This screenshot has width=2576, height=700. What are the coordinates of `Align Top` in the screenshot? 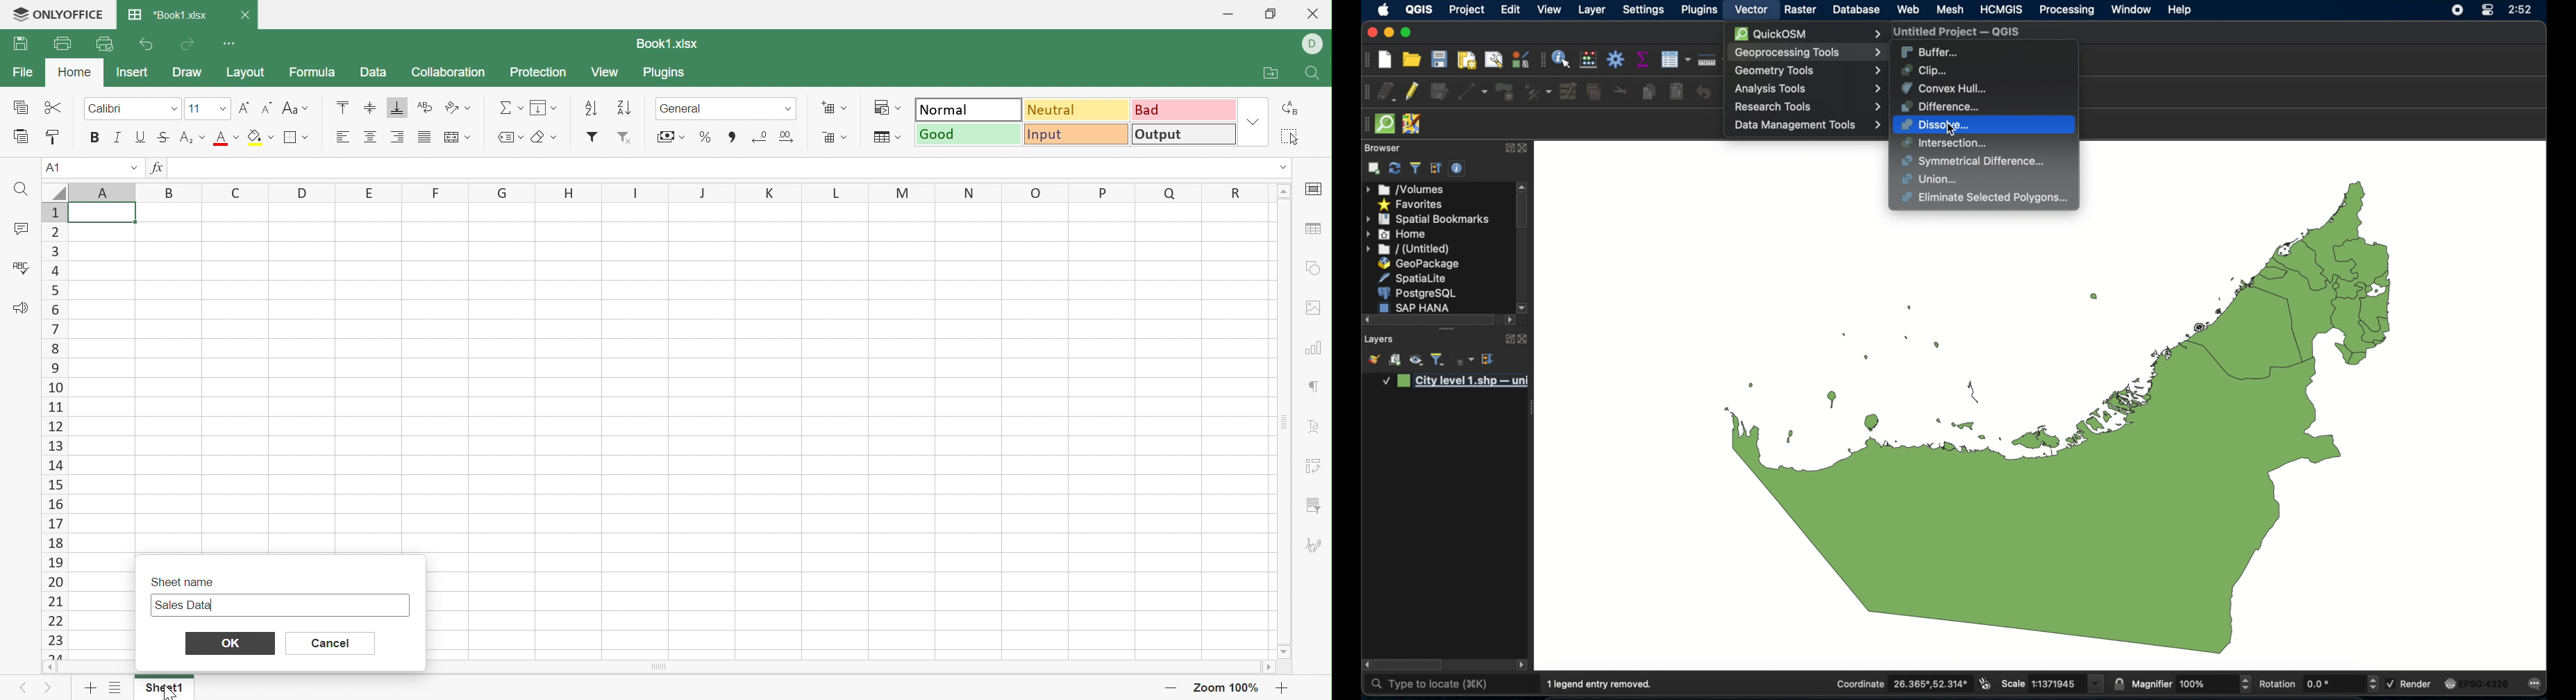 It's located at (342, 106).